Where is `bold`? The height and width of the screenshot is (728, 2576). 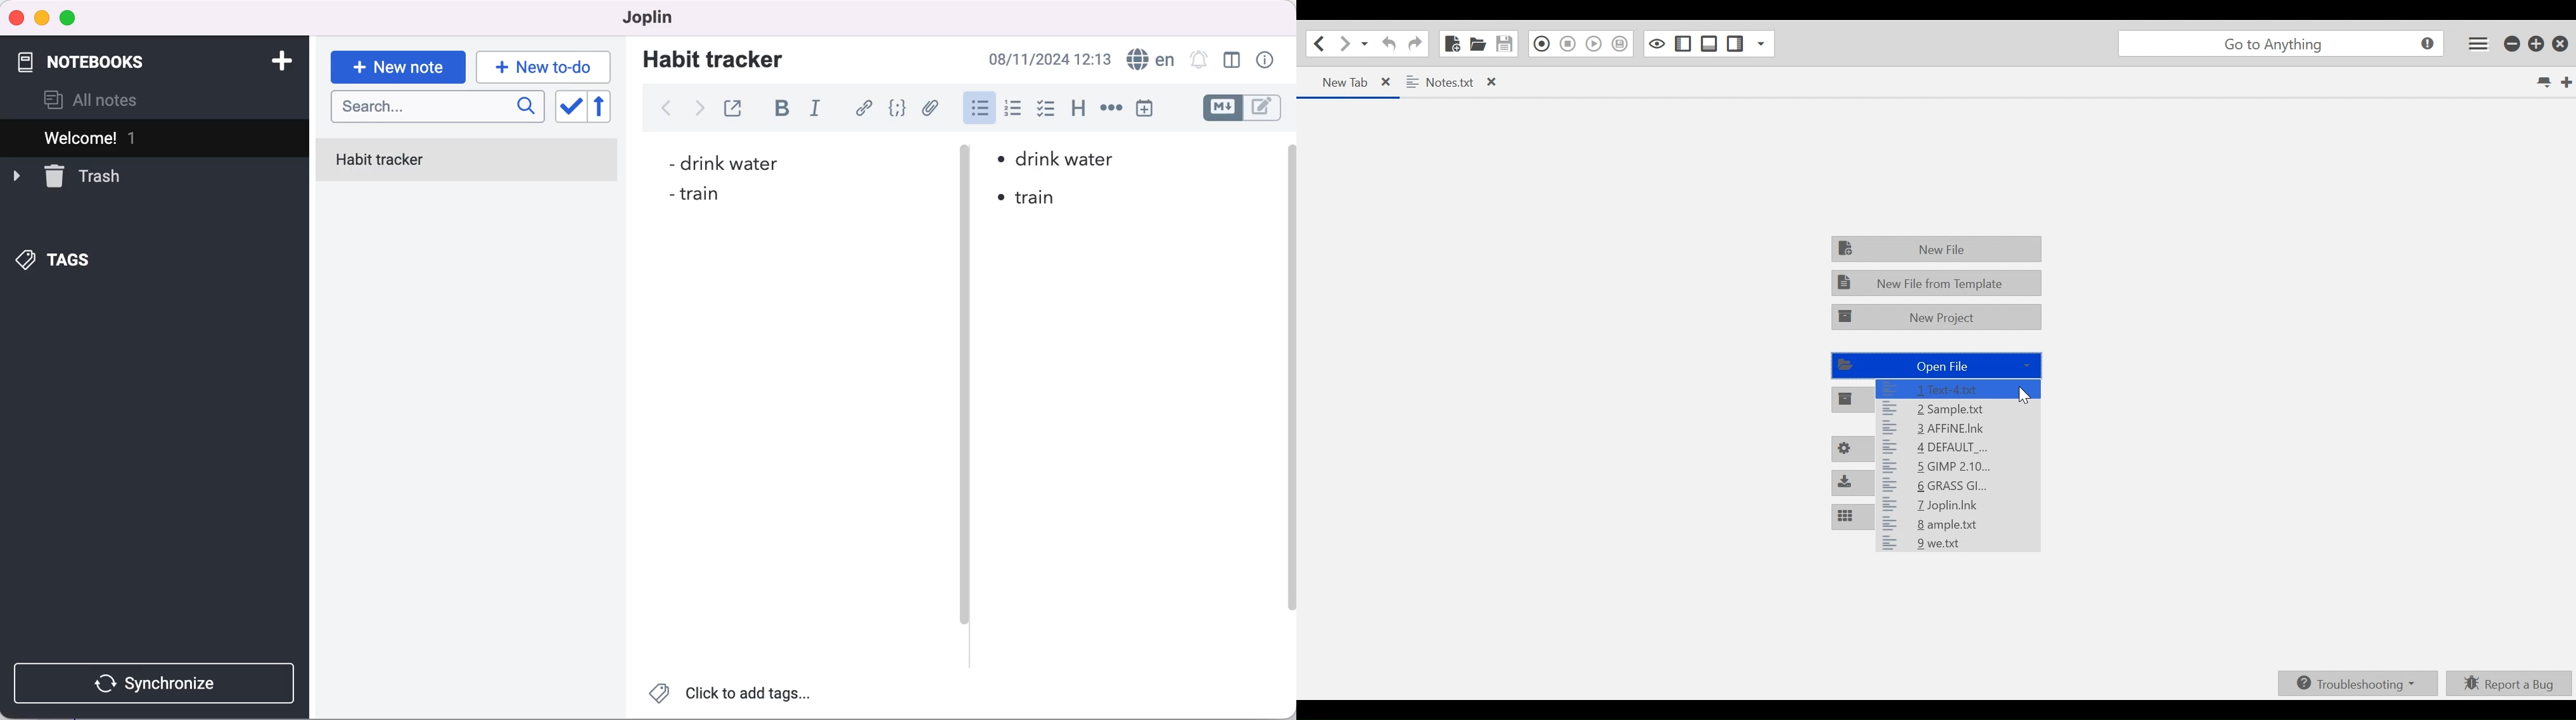
bold is located at coordinates (787, 110).